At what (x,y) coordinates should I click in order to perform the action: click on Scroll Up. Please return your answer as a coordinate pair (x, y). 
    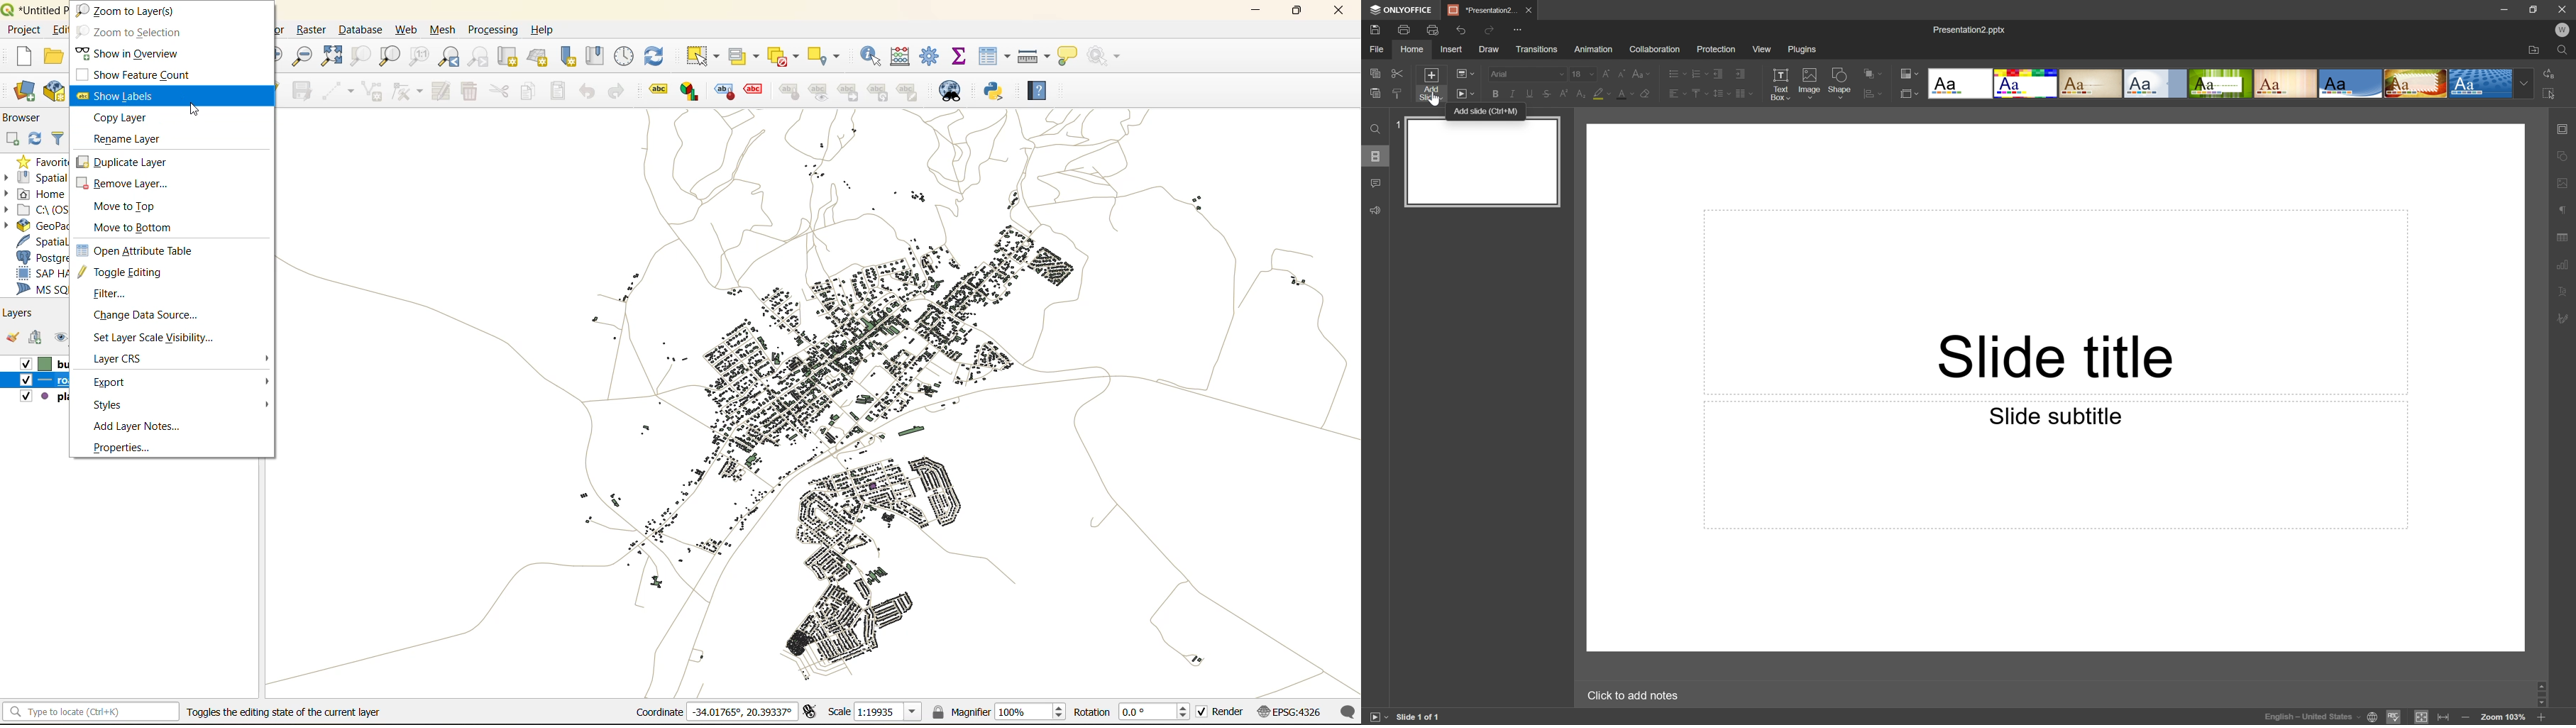
    Looking at the image, I should click on (2547, 684).